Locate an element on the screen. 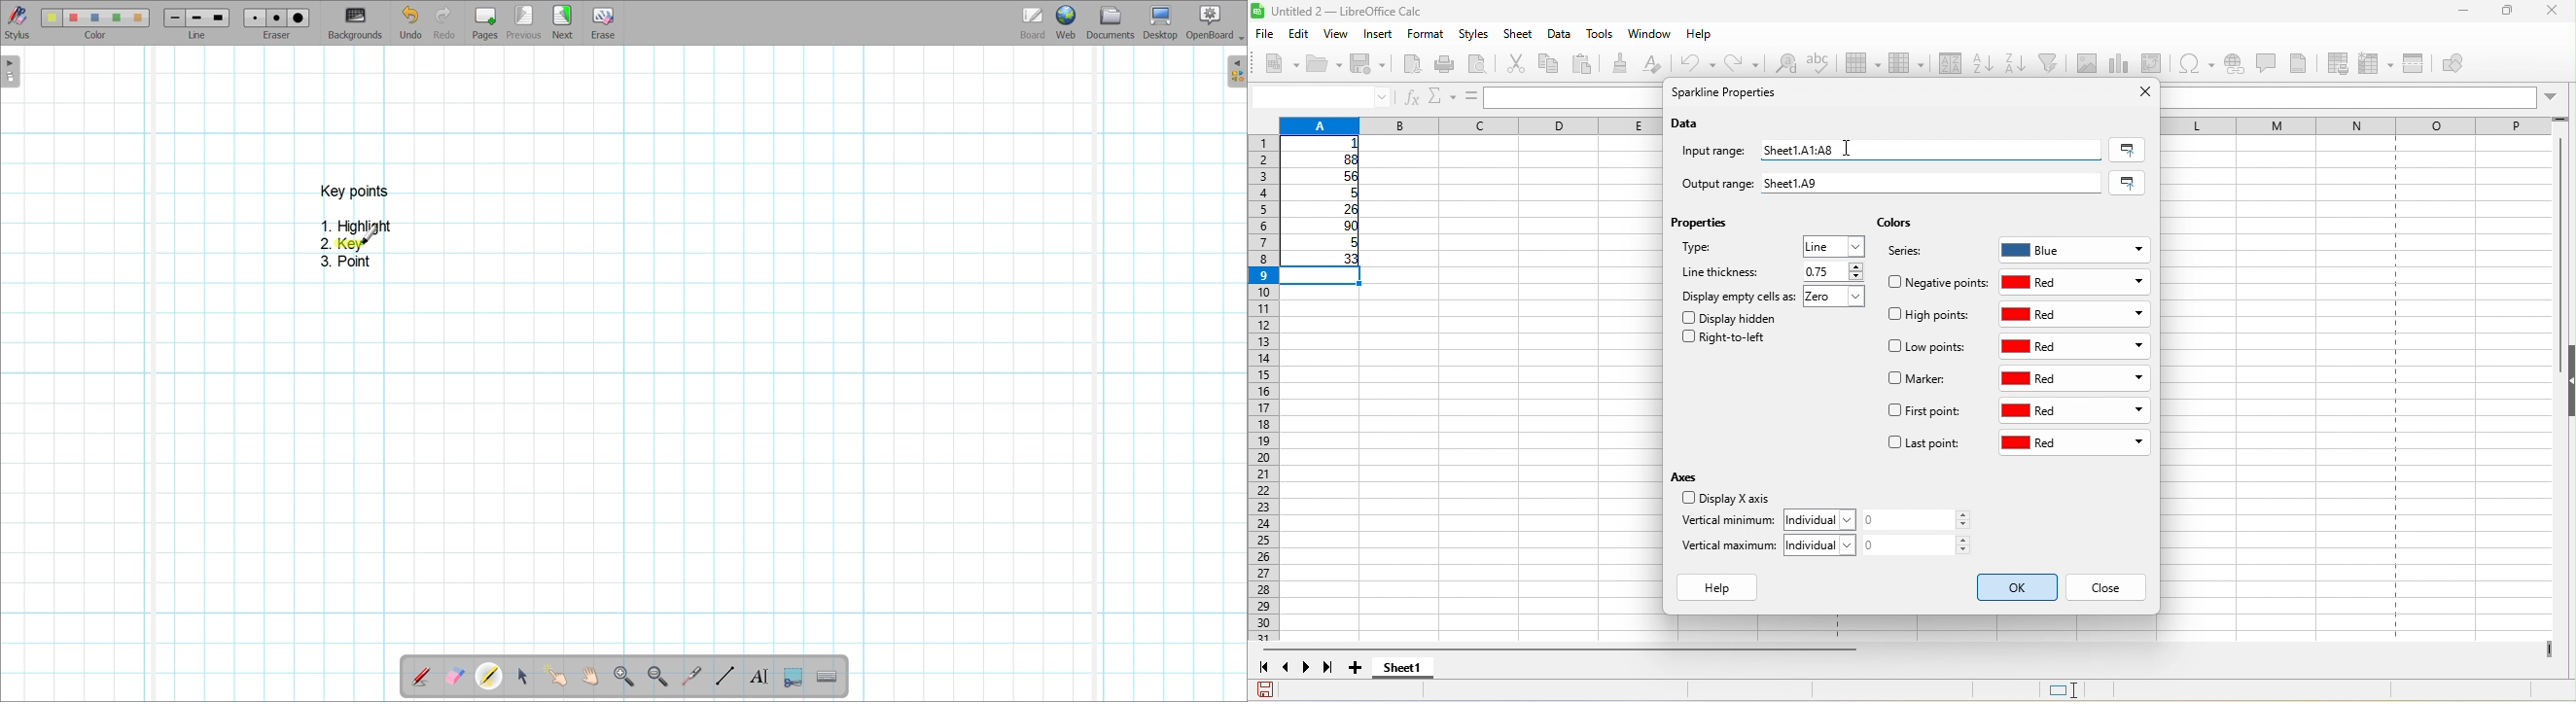 The height and width of the screenshot is (728, 2576). row is located at coordinates (1863, 65).